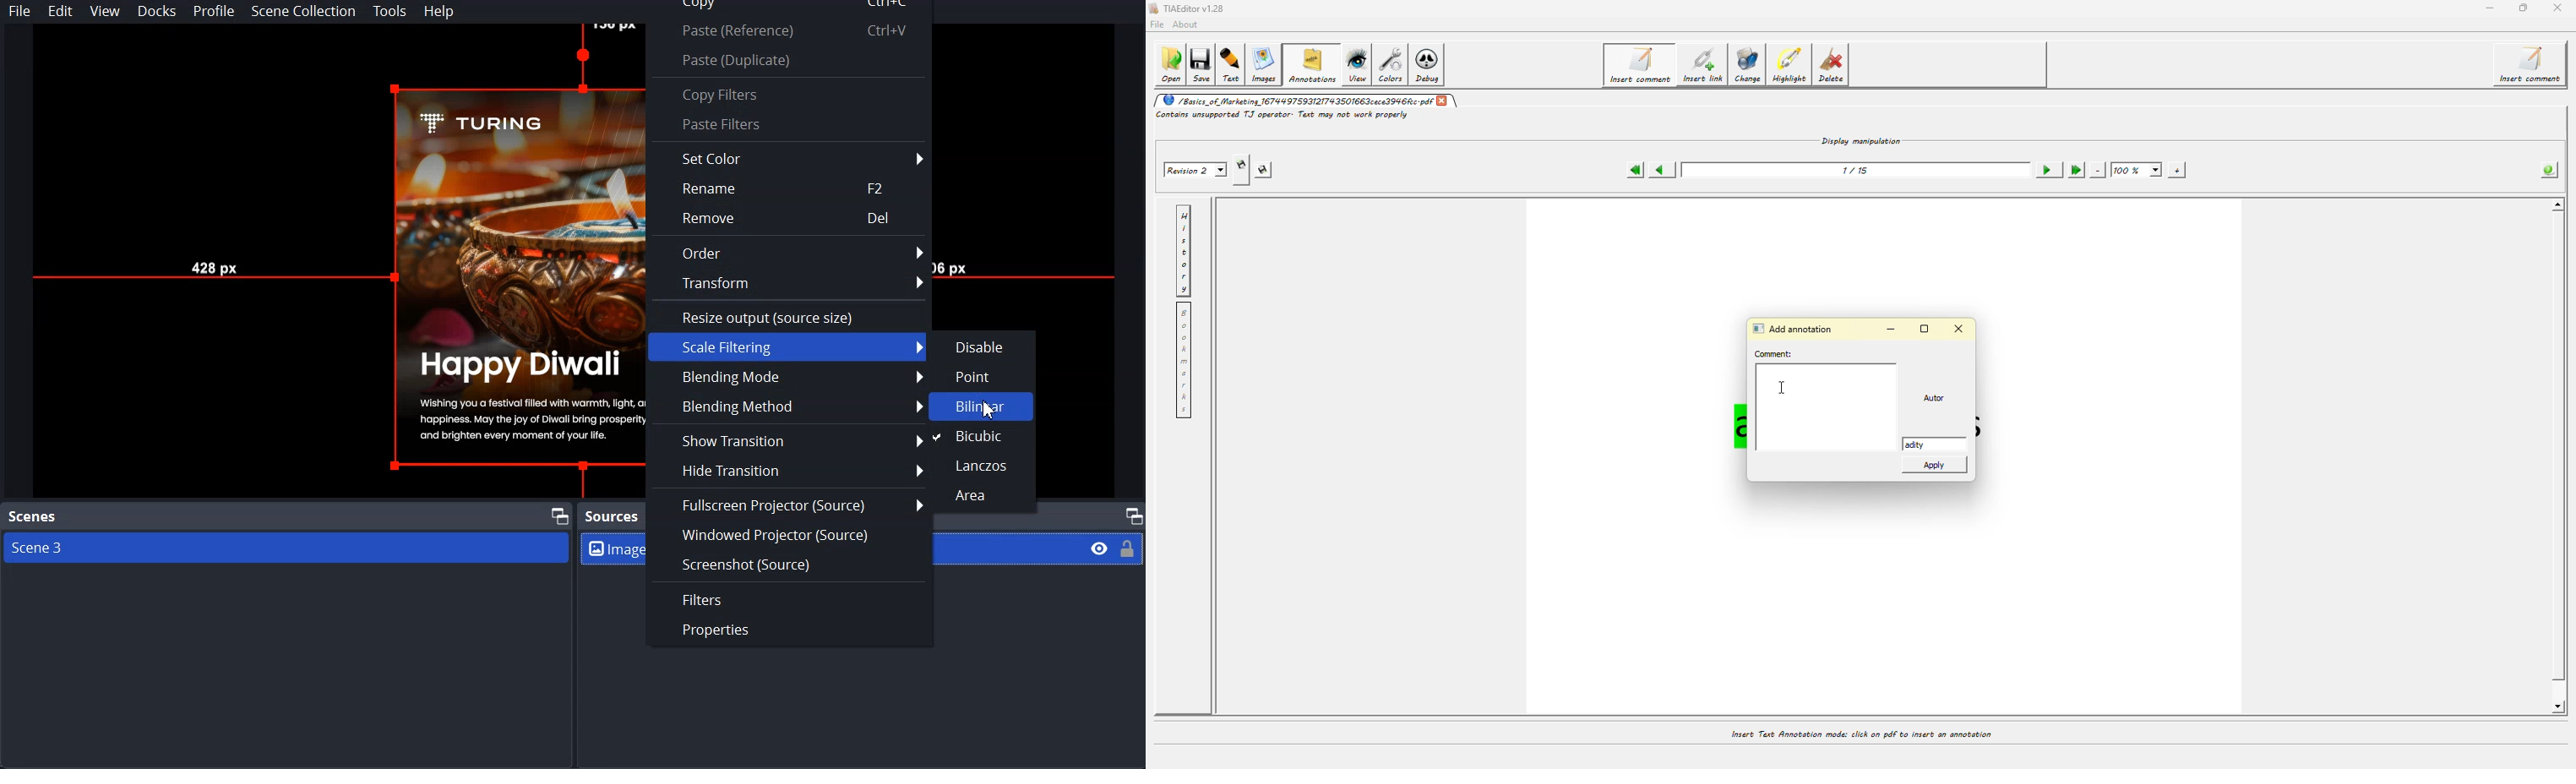 The width and height of the screenshot is (2576, 784). What do you see at coordinates (559, 514) in the screenshot?
I see `Maximize` at bounding box center [559, 514].